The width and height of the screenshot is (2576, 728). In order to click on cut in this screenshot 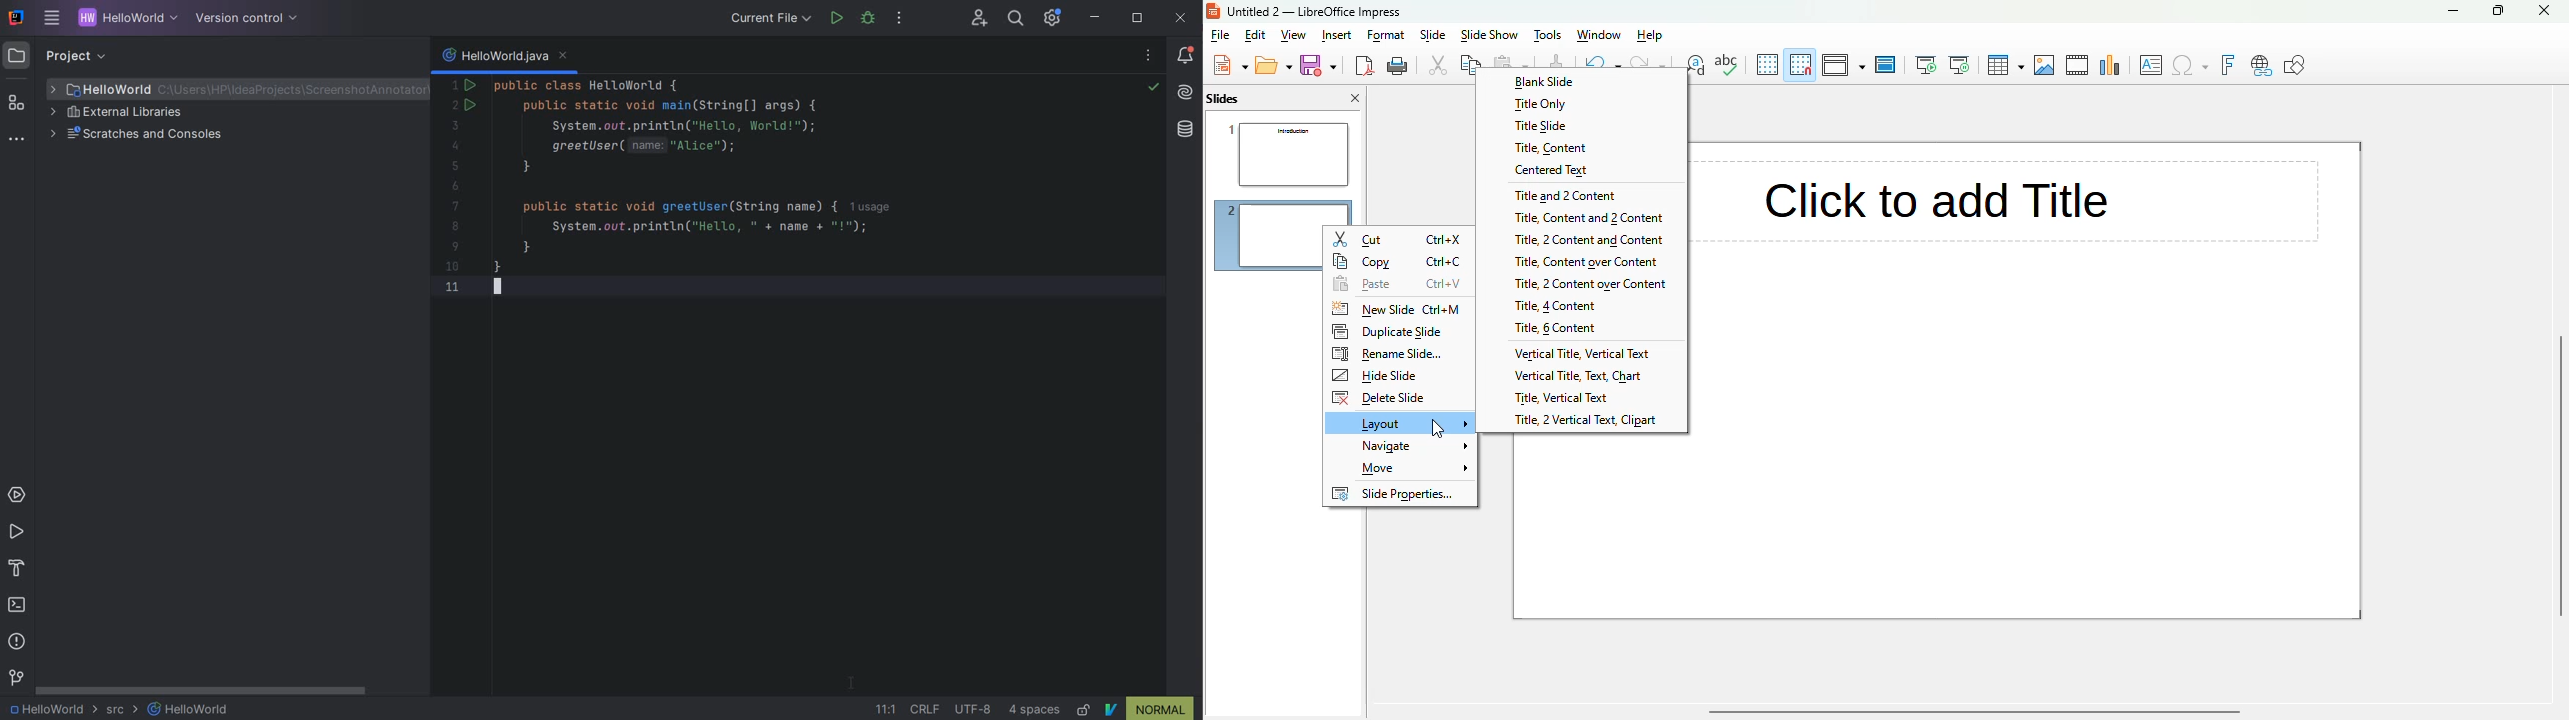, I will do `click(1401, 239)`.